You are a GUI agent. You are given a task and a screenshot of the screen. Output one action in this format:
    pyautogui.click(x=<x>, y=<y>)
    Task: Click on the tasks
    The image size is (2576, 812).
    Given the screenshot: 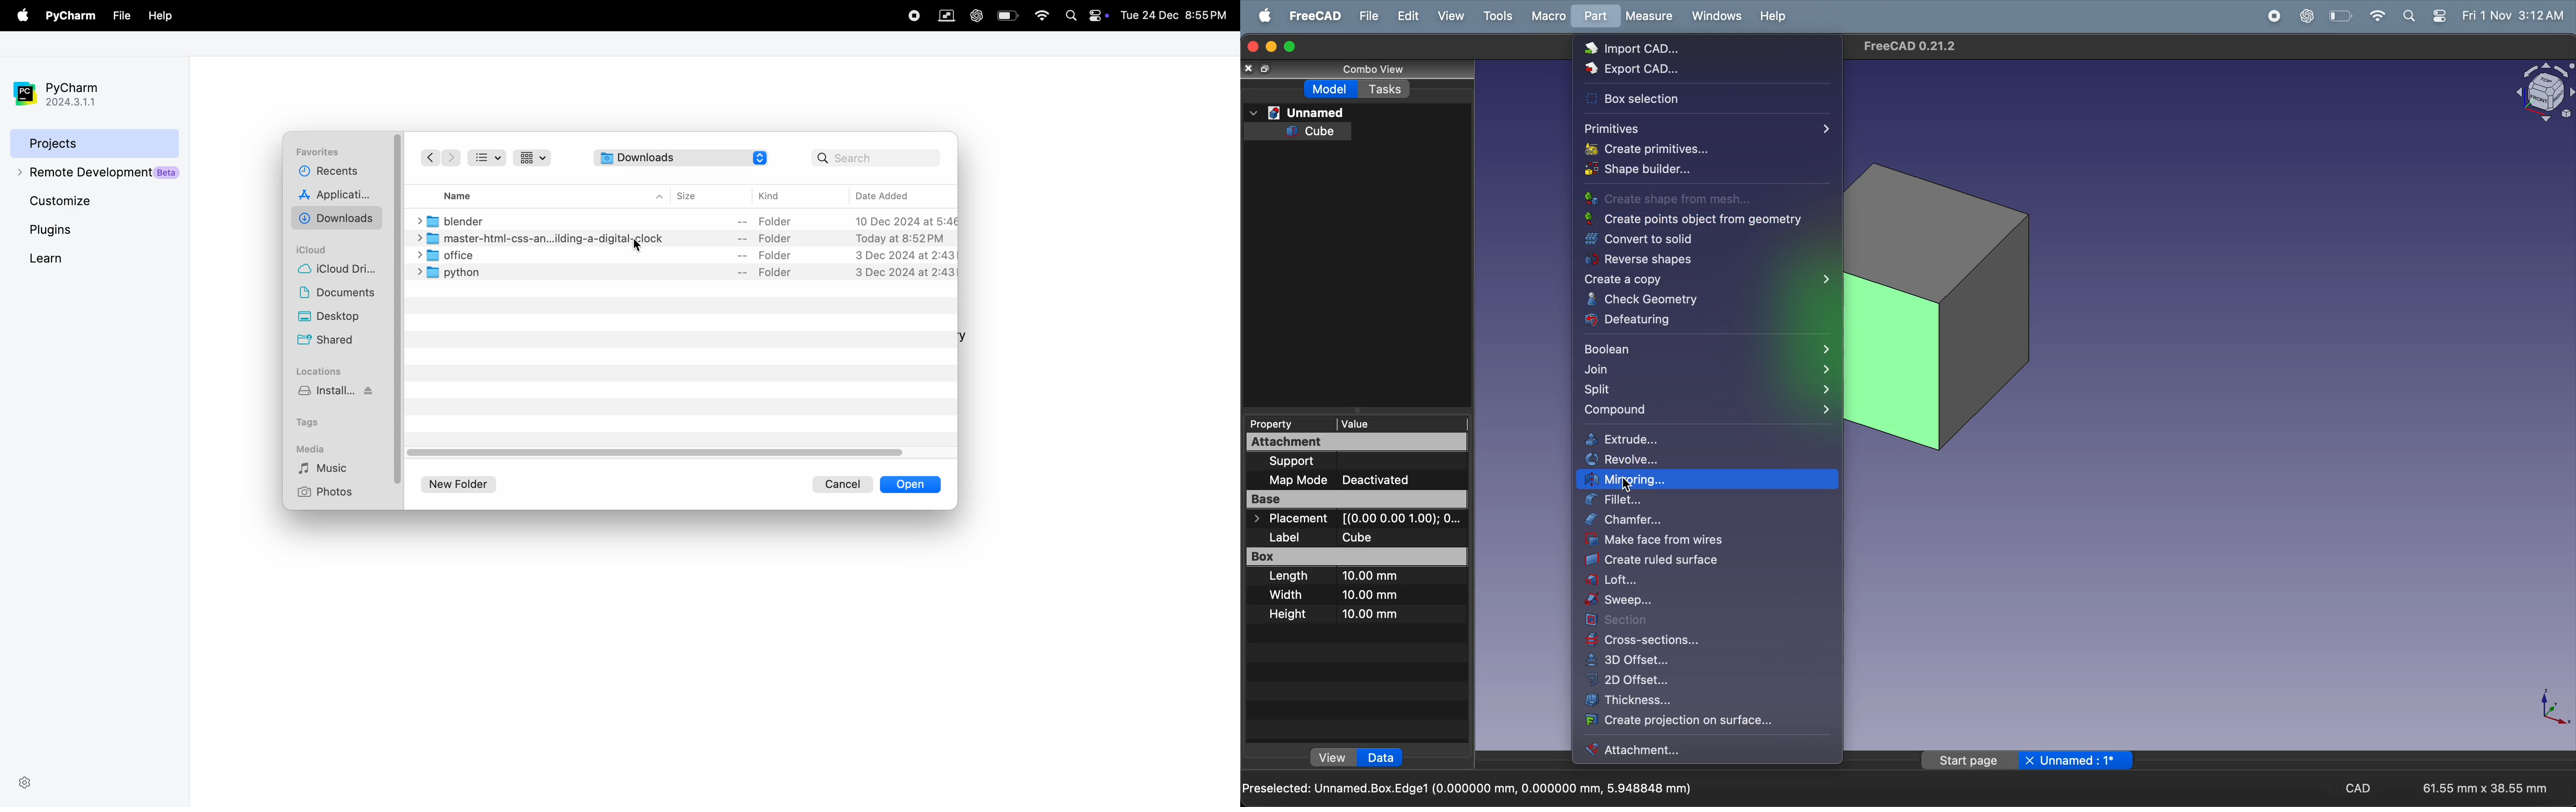 What is the action you would take?
    pyautogui.click(x=1387, y=91)
    